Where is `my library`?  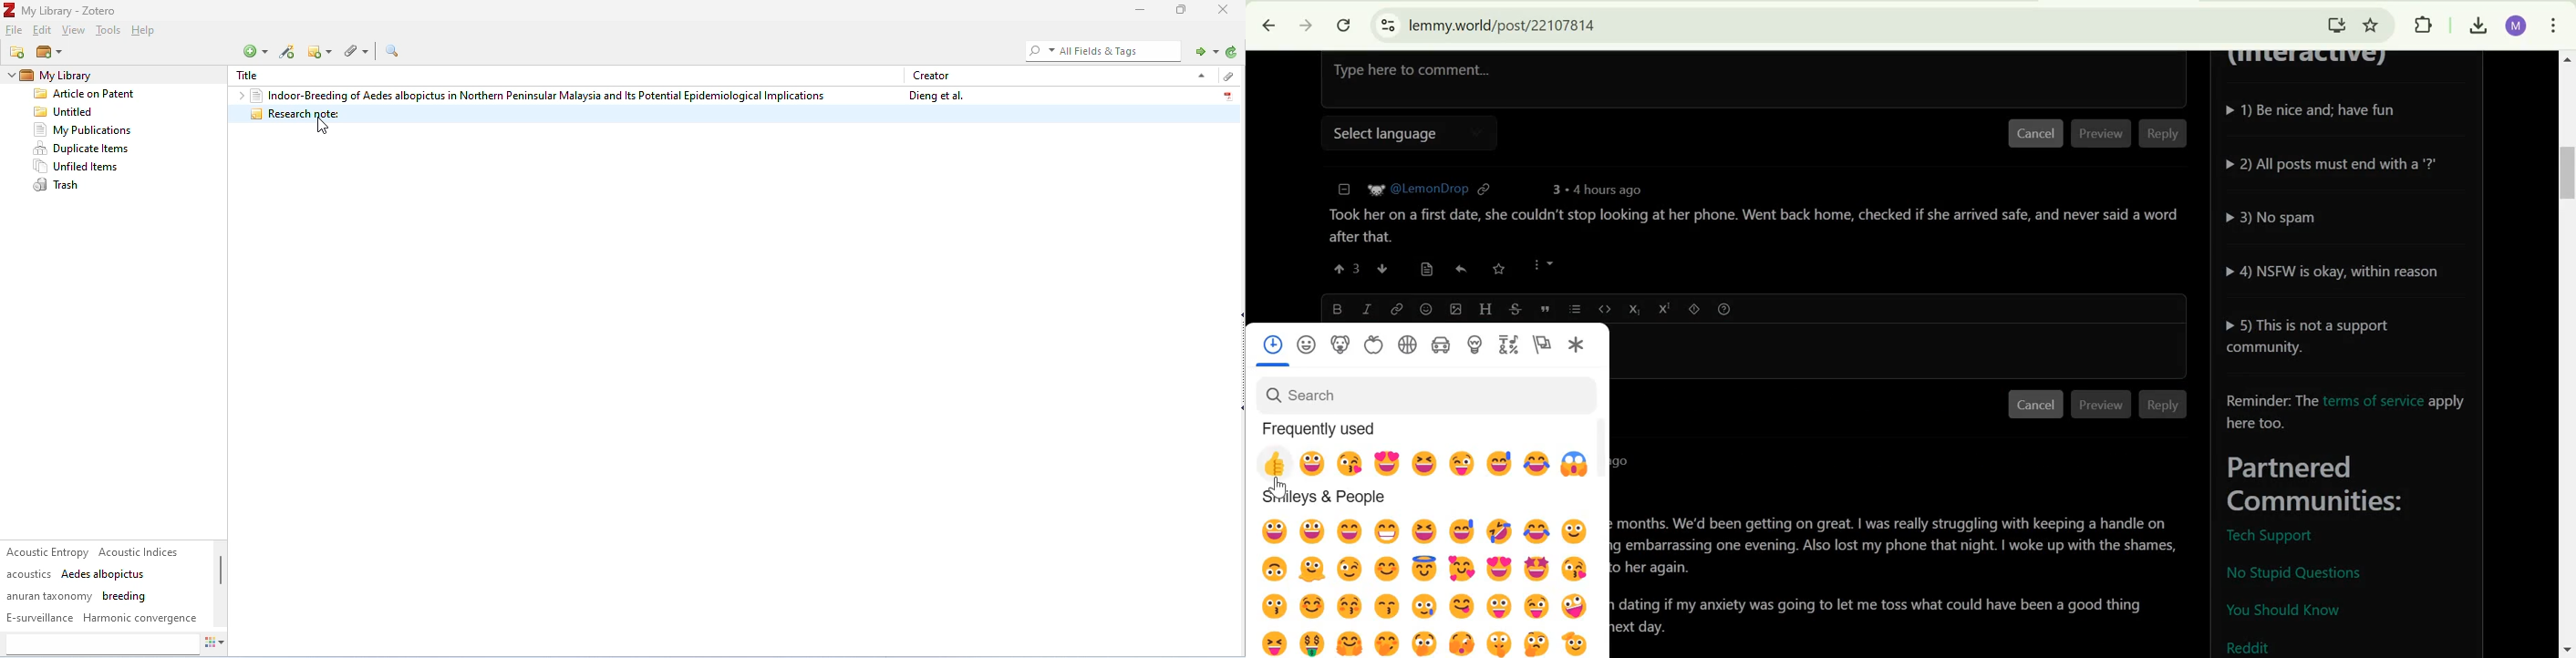 my library is located at coordinates (86, 76).